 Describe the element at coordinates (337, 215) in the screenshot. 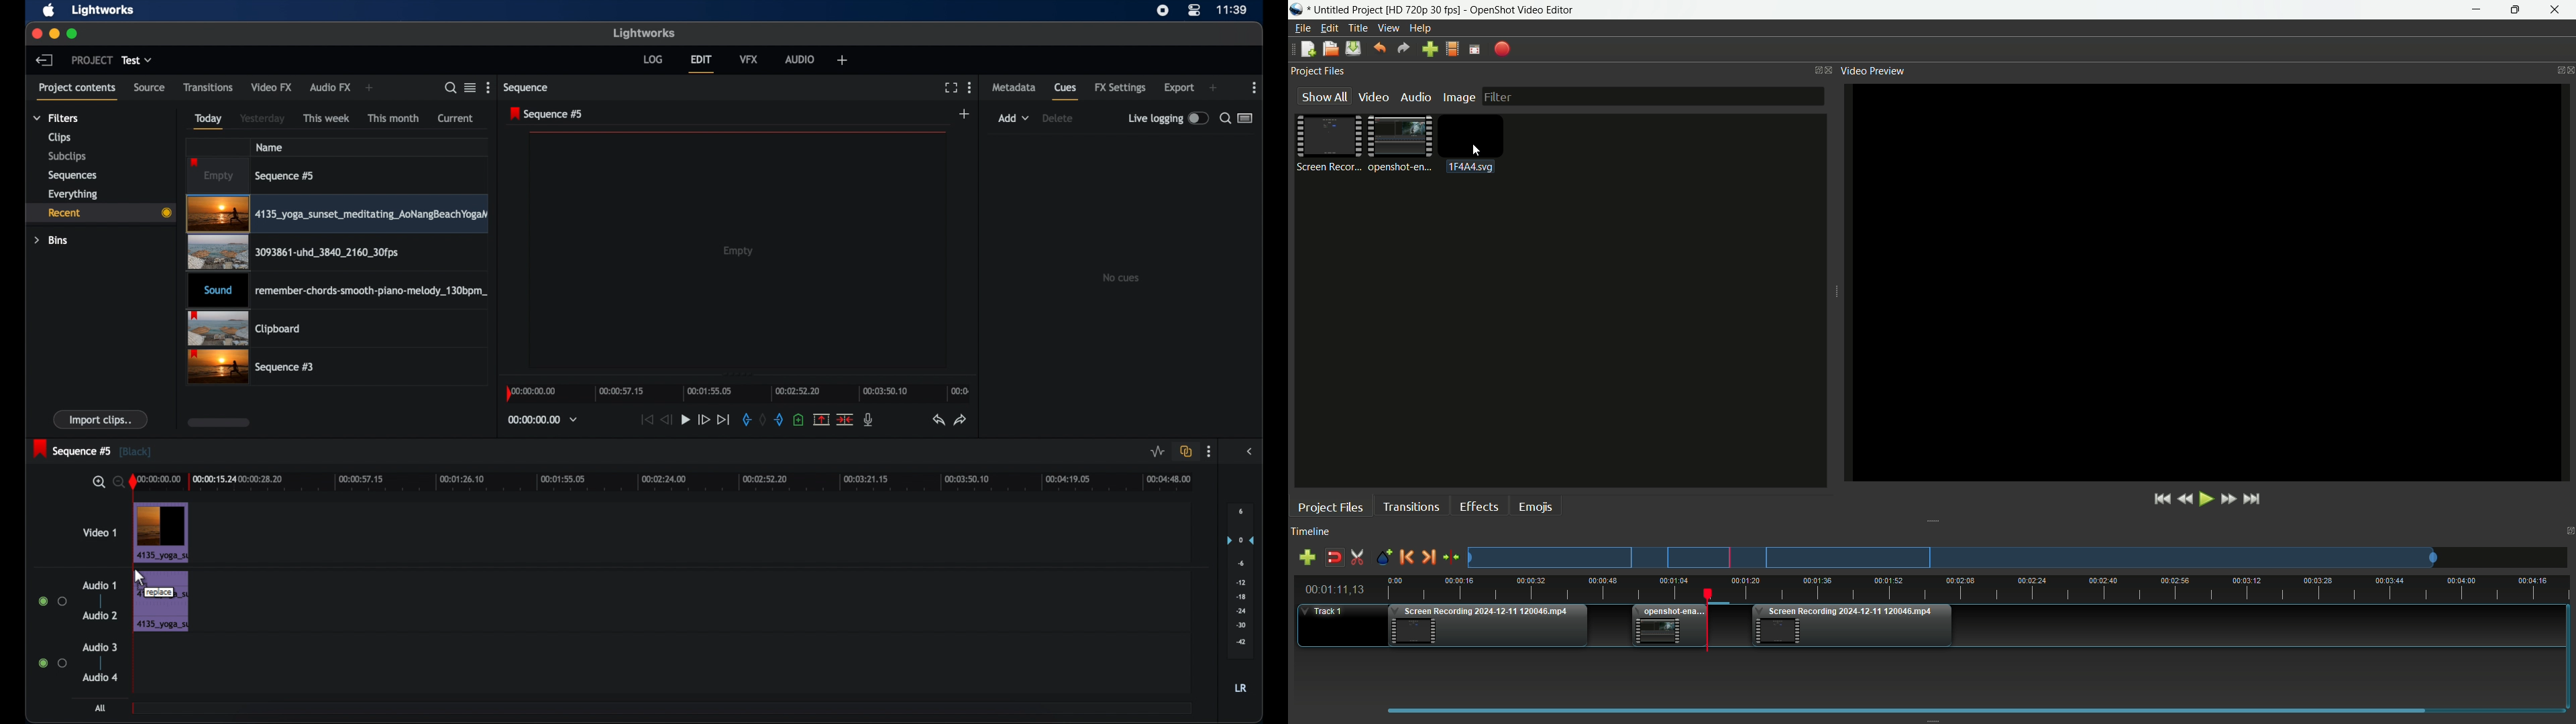

I see `video clip` at that location.